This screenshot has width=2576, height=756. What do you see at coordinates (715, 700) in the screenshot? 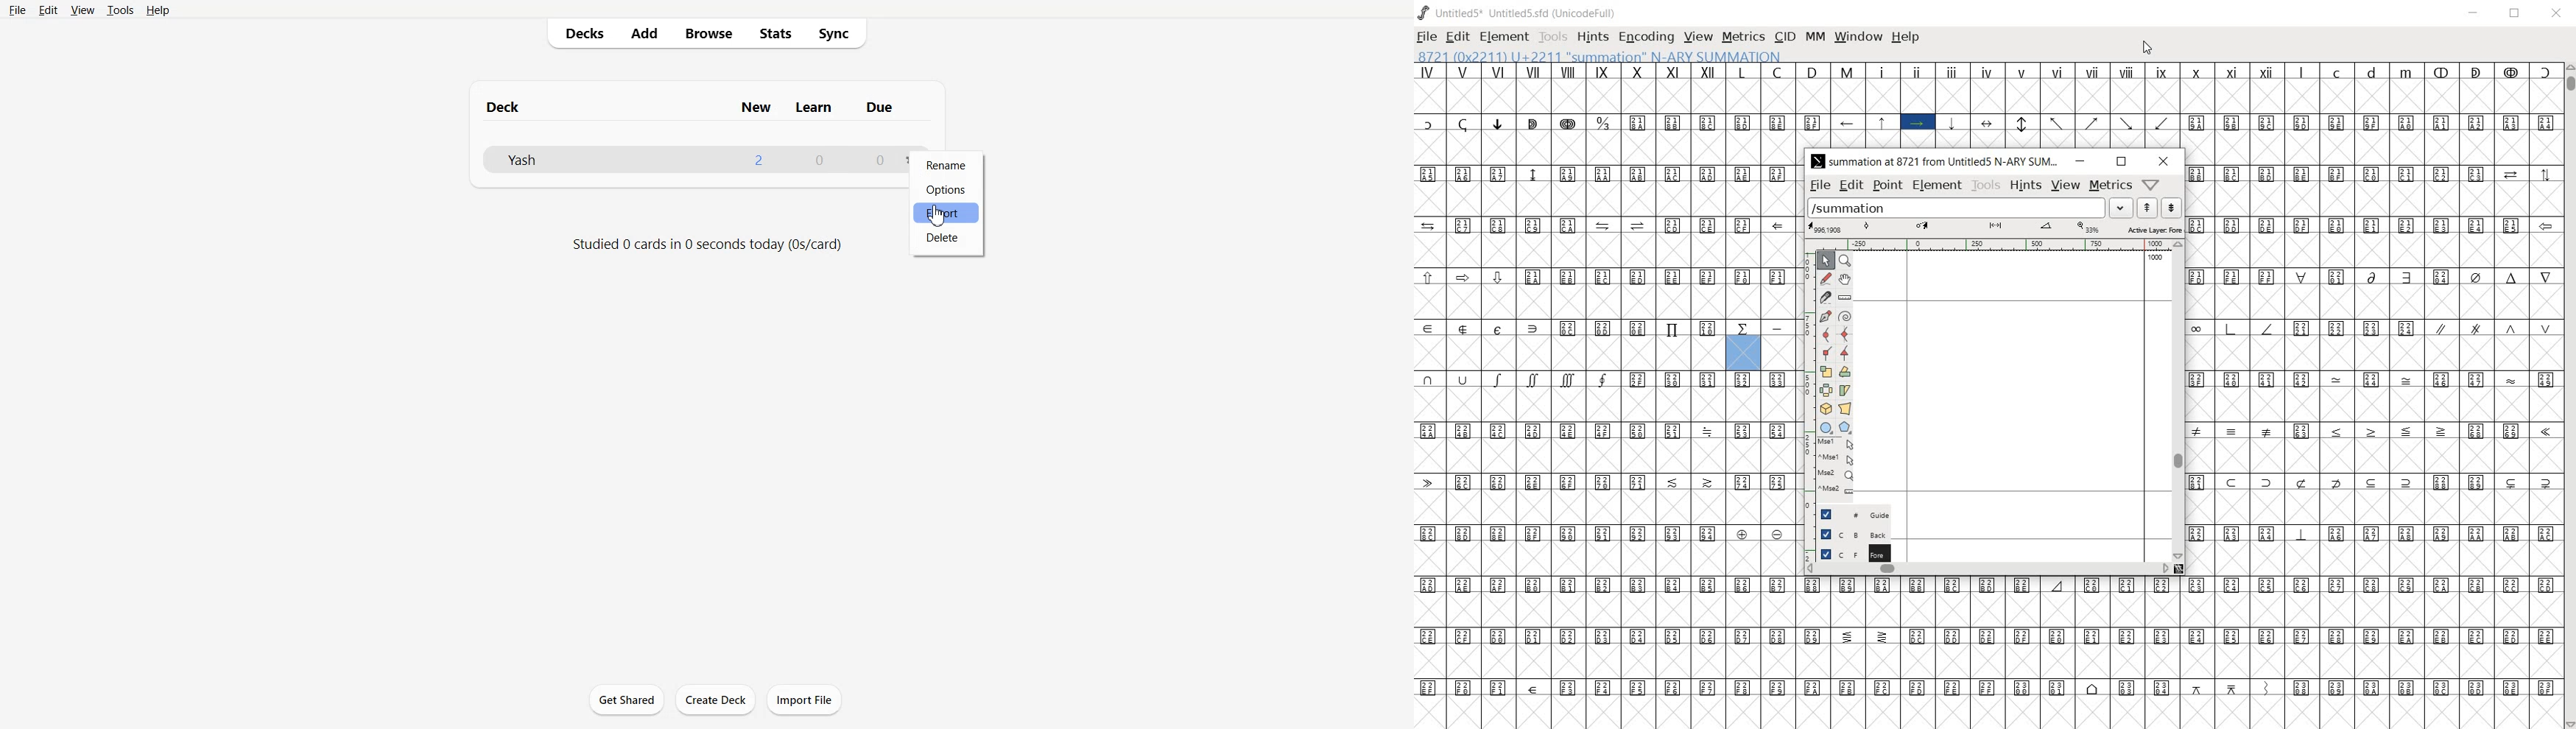
I see `Create Deck` at bounding box center [715, 700].